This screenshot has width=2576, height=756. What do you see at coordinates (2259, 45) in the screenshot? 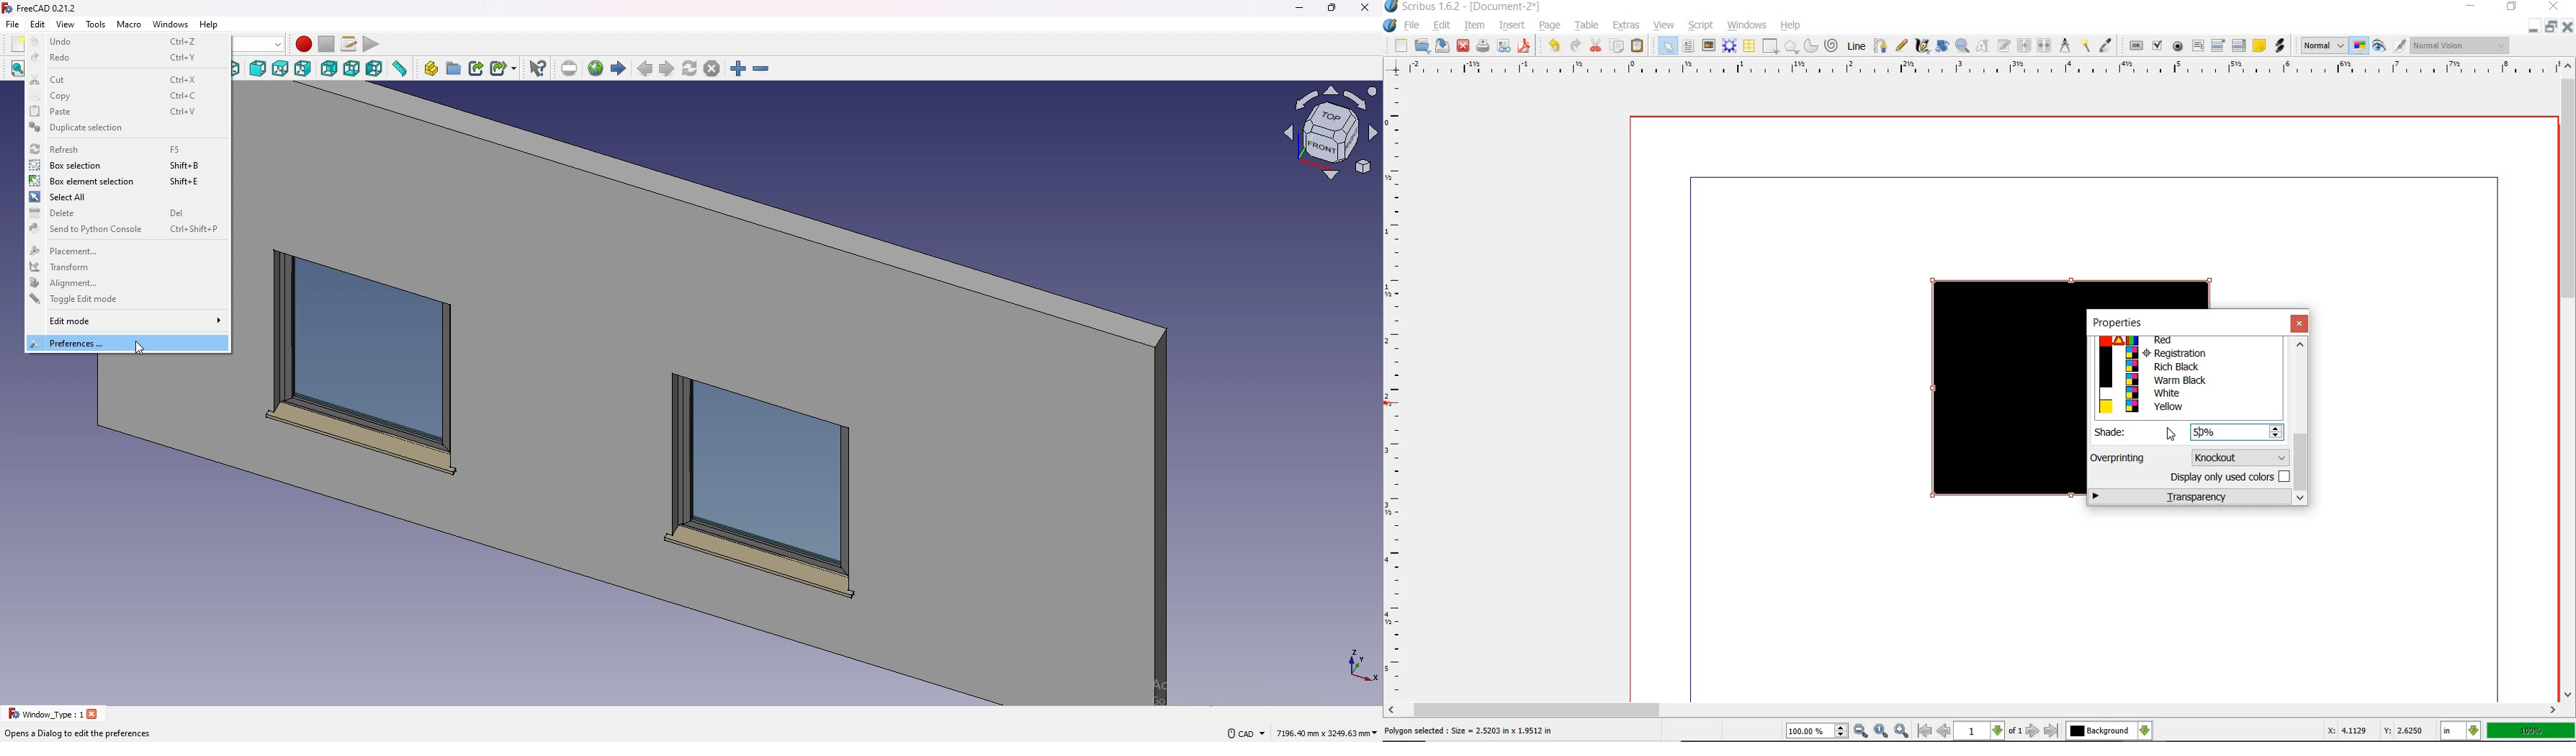
I see `text annotation` at bounding box center [2259, 45].